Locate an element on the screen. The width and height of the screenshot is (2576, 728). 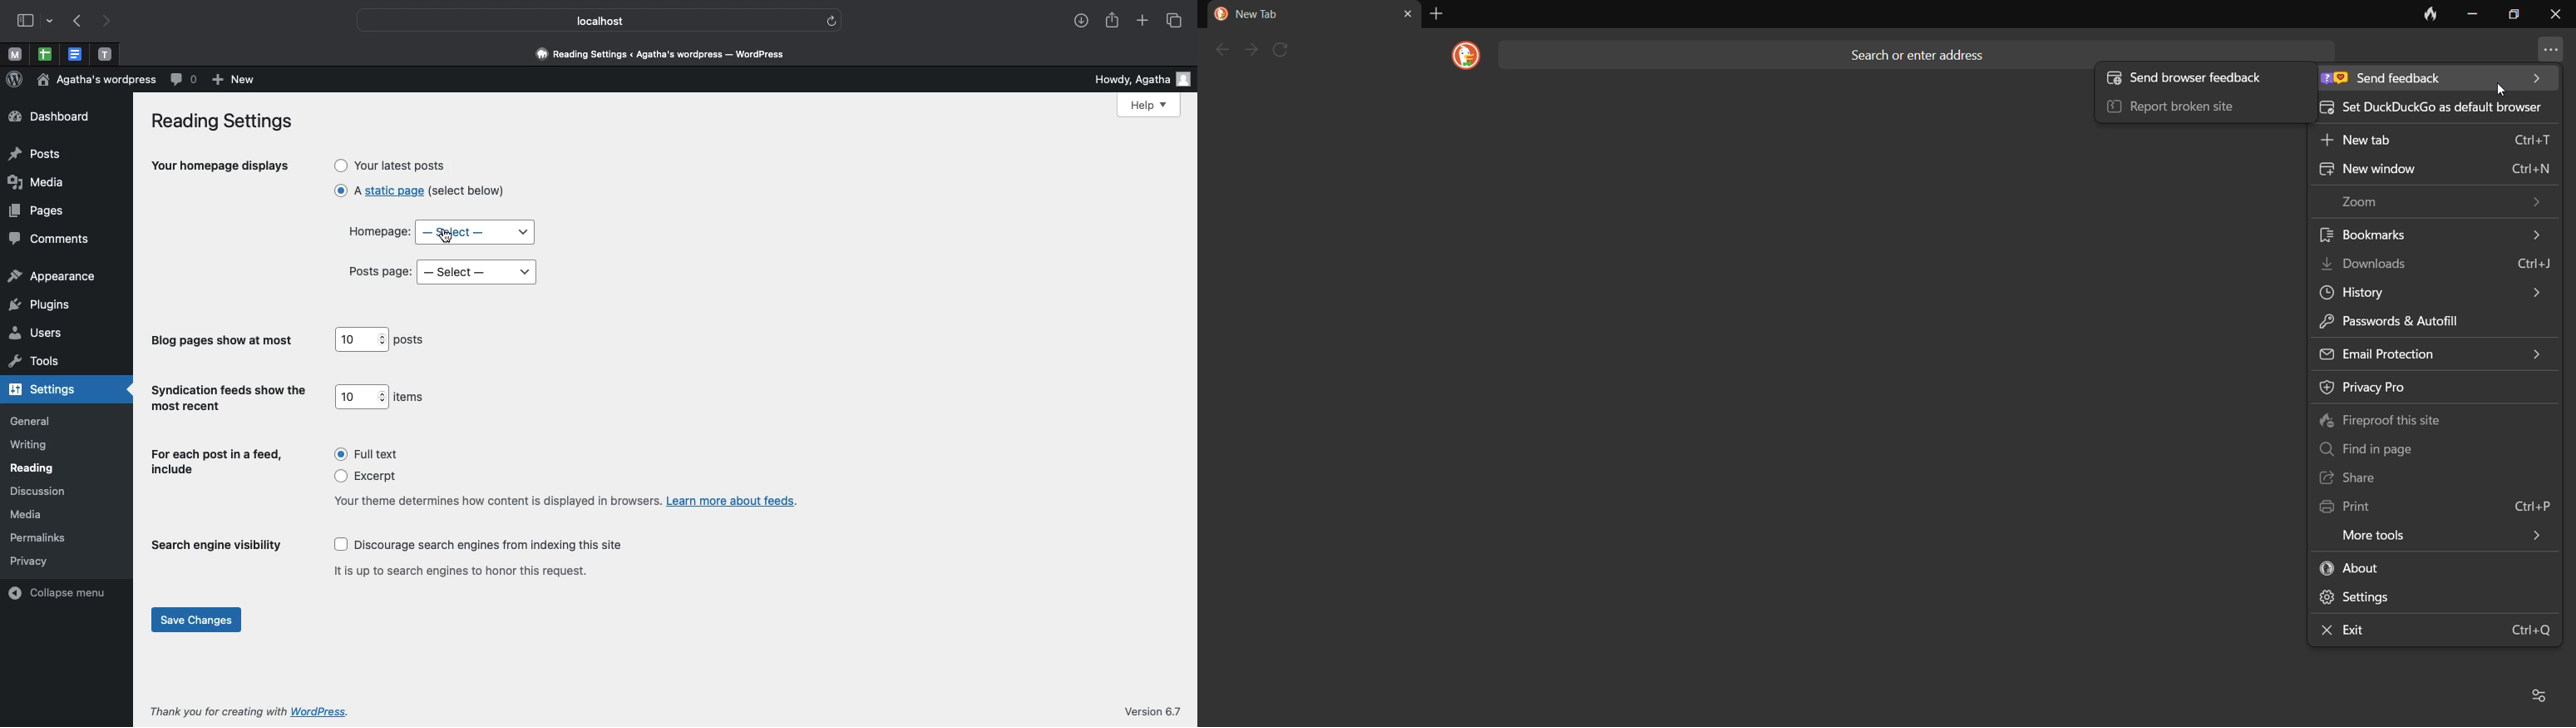
Your latest posts is located at coordinates (392, 165).